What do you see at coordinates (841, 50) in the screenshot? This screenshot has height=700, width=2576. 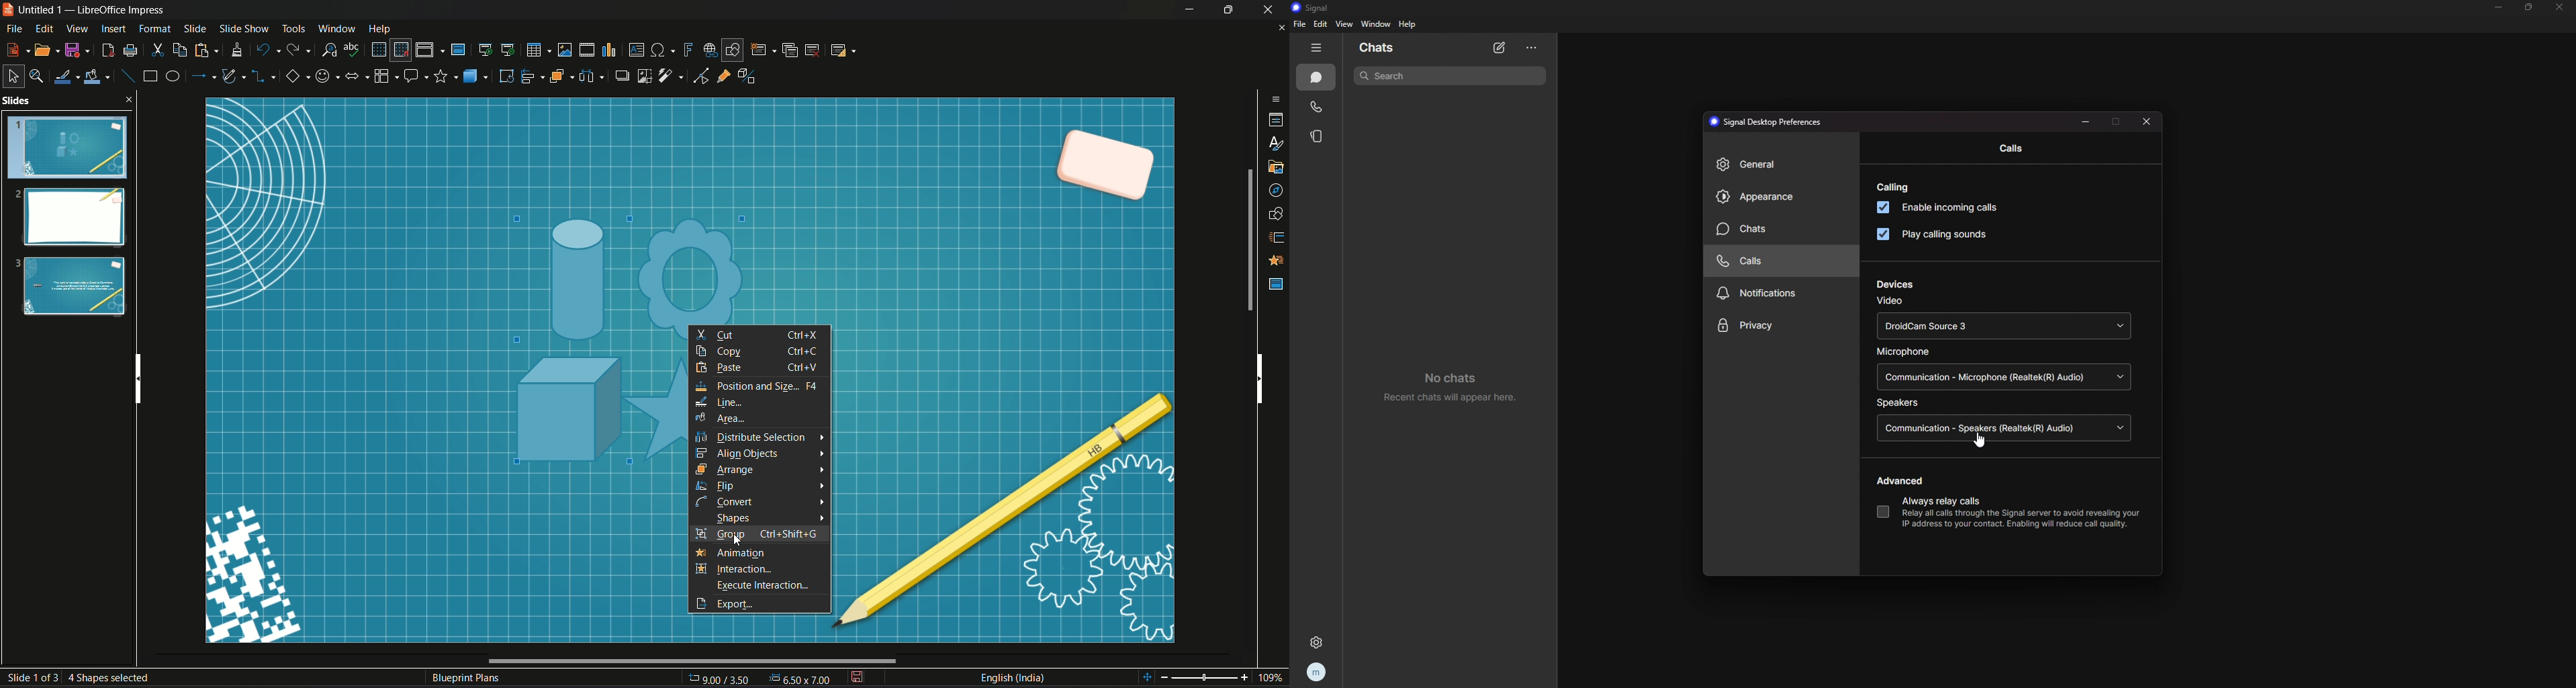 I see `slide layout` at bounding box center [841, 50].